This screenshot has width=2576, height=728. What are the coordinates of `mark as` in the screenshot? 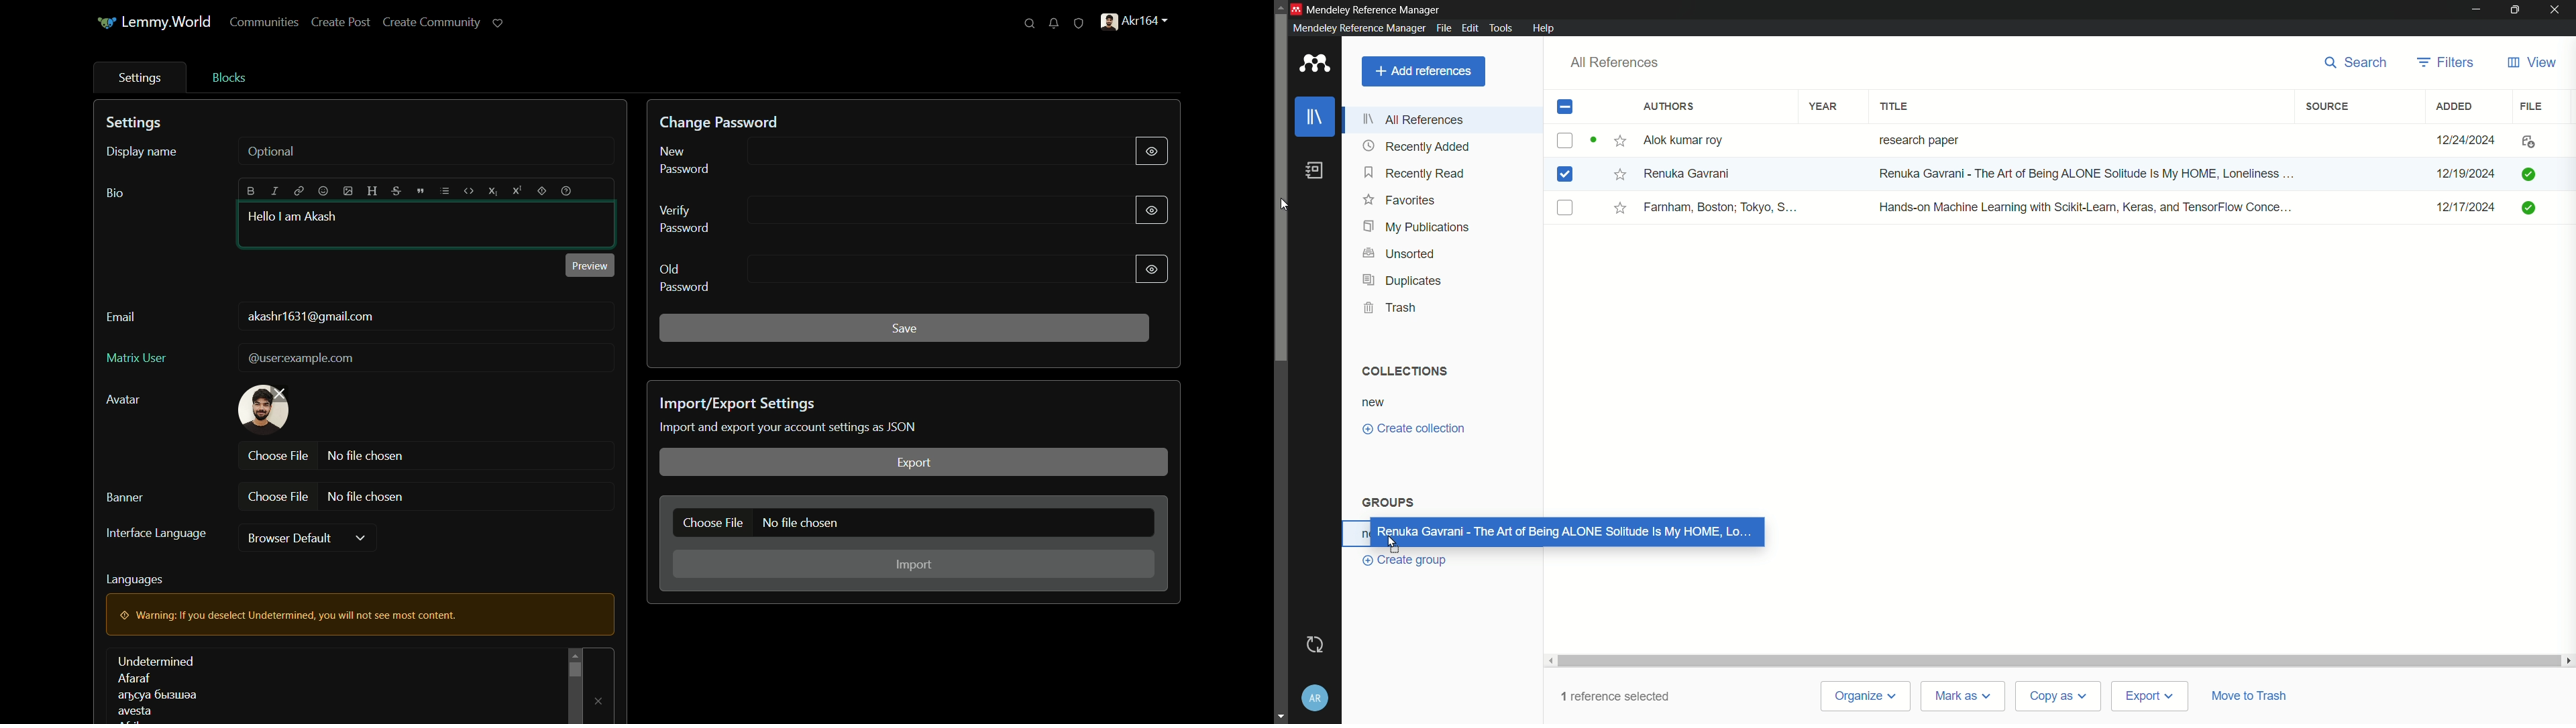 It's located at (1960, 695).